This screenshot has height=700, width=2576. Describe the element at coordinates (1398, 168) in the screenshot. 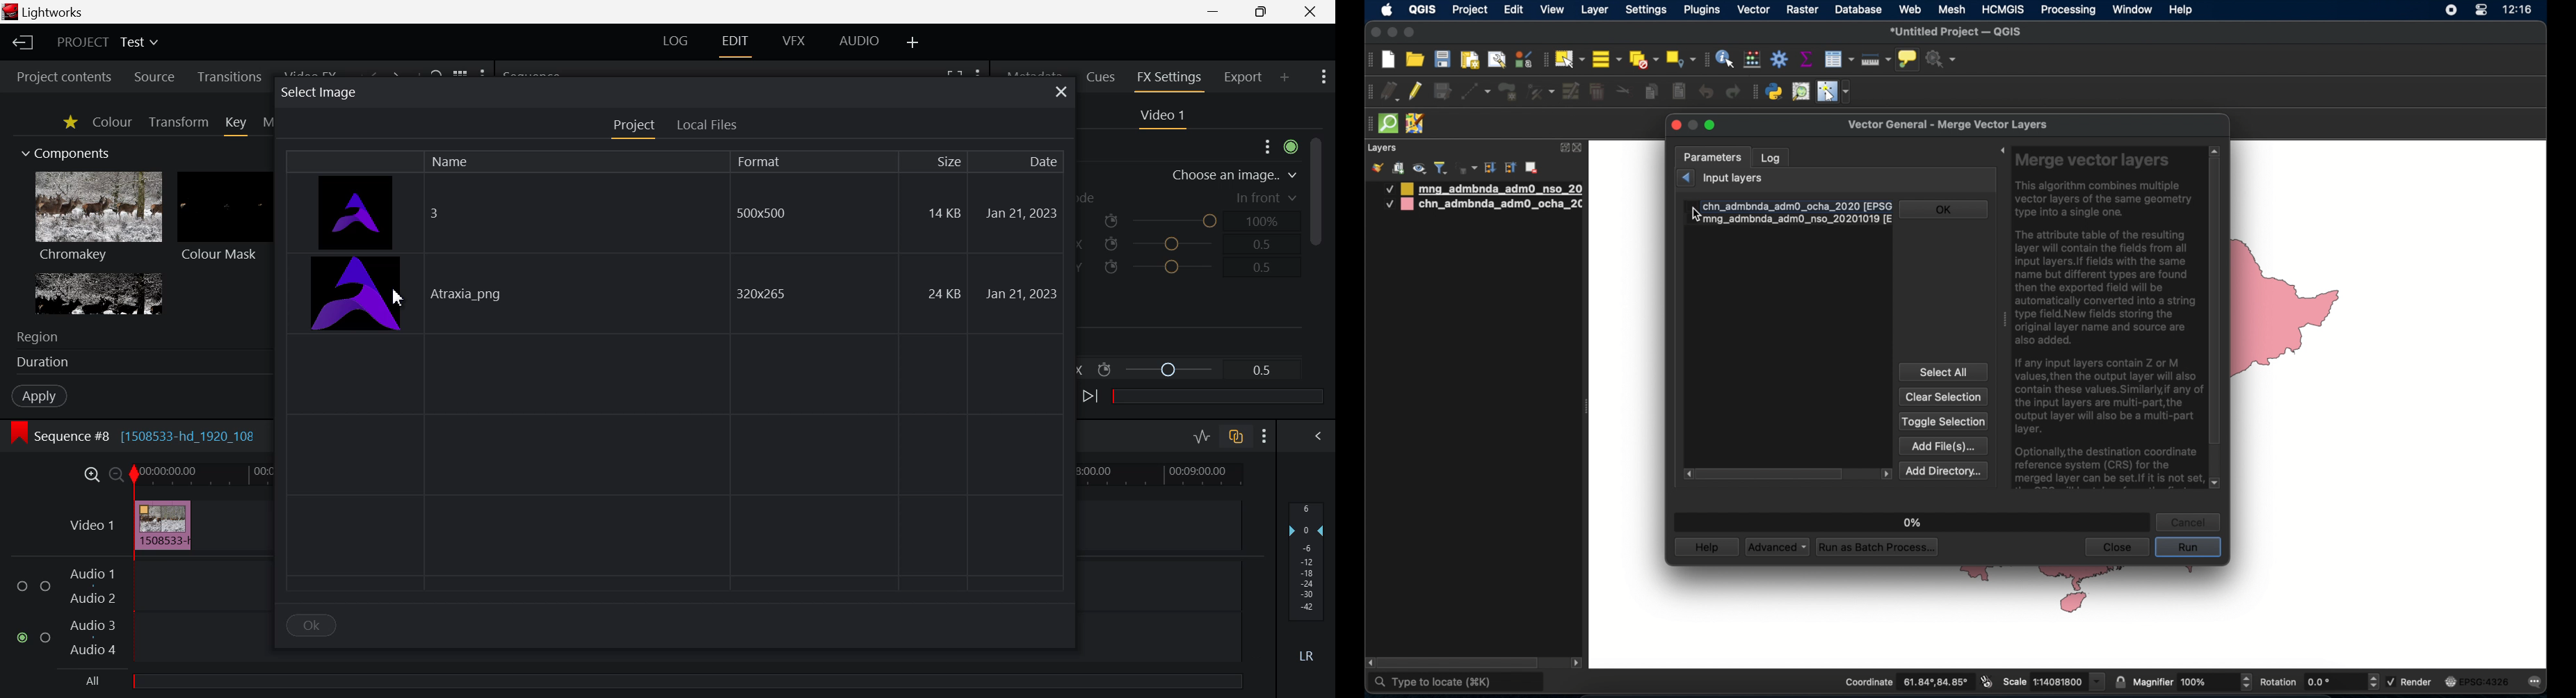

I see `add group` at that location.